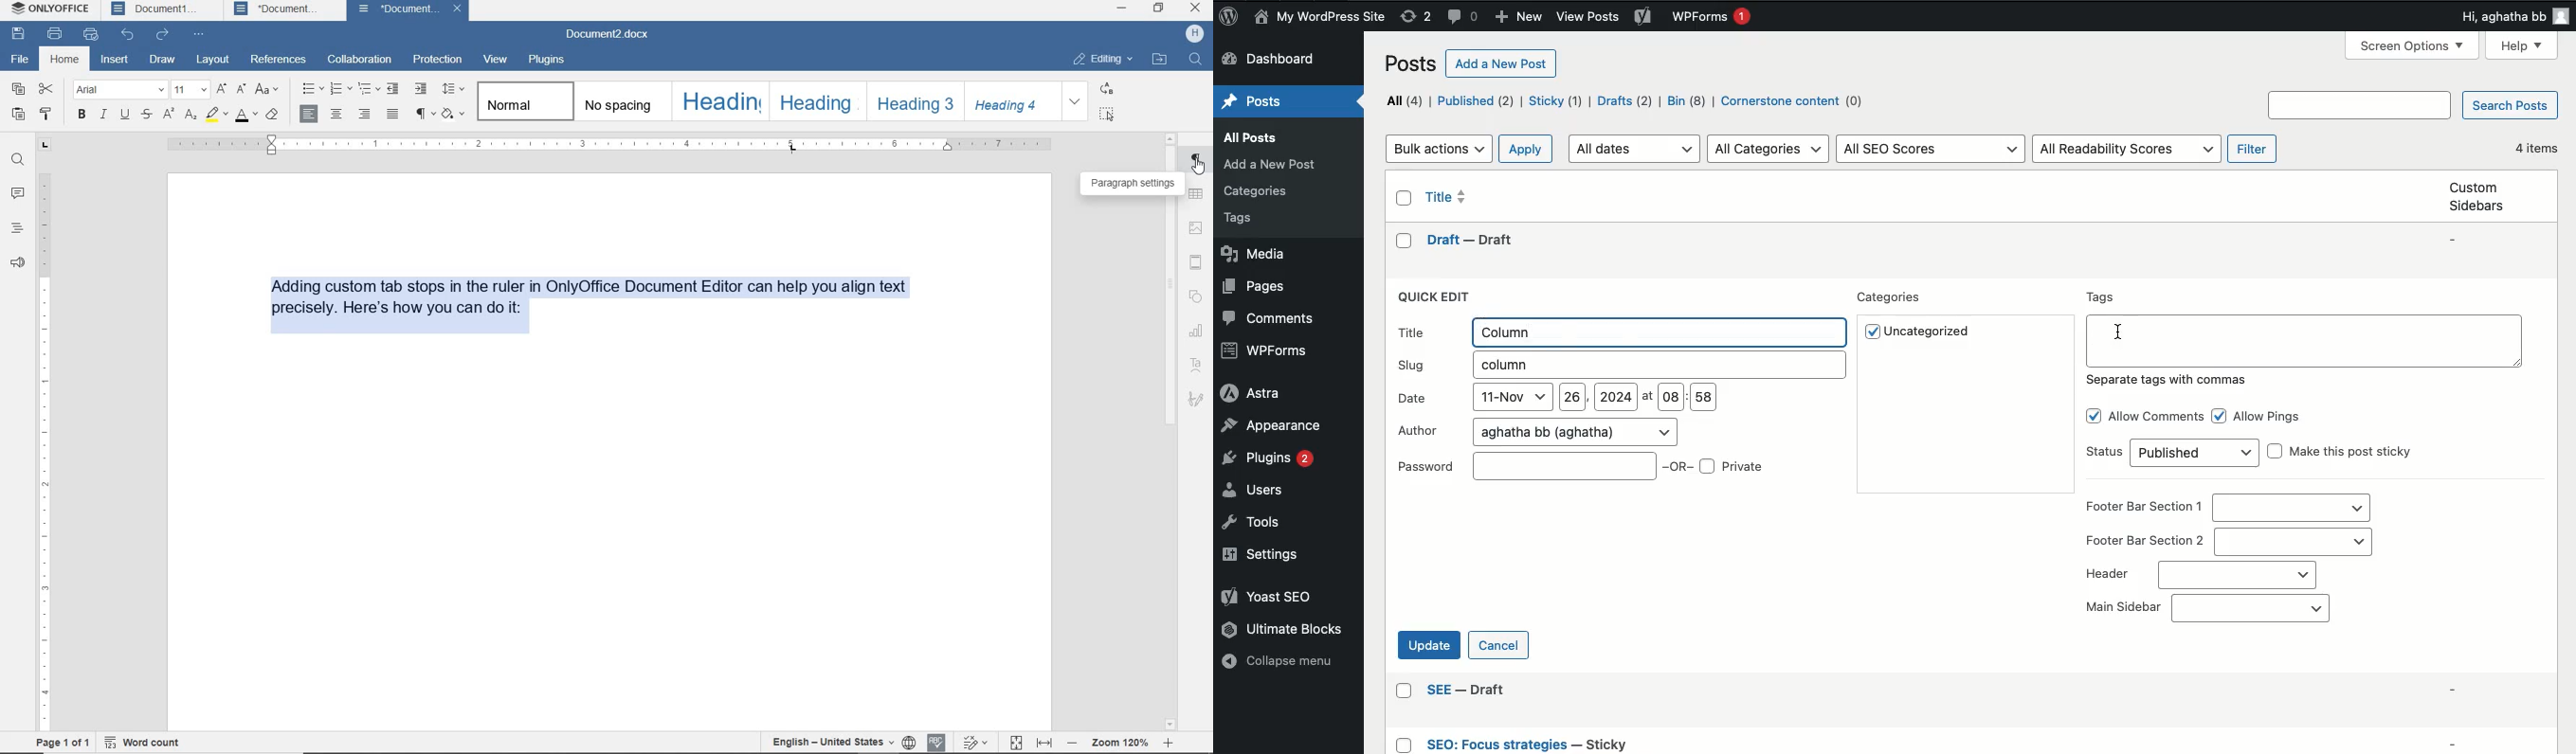 The height and width of the screenshot is (756, 2576). Describe the element at coordinates (241, 90) in the screenshot. I see `decrement font size` at that location.